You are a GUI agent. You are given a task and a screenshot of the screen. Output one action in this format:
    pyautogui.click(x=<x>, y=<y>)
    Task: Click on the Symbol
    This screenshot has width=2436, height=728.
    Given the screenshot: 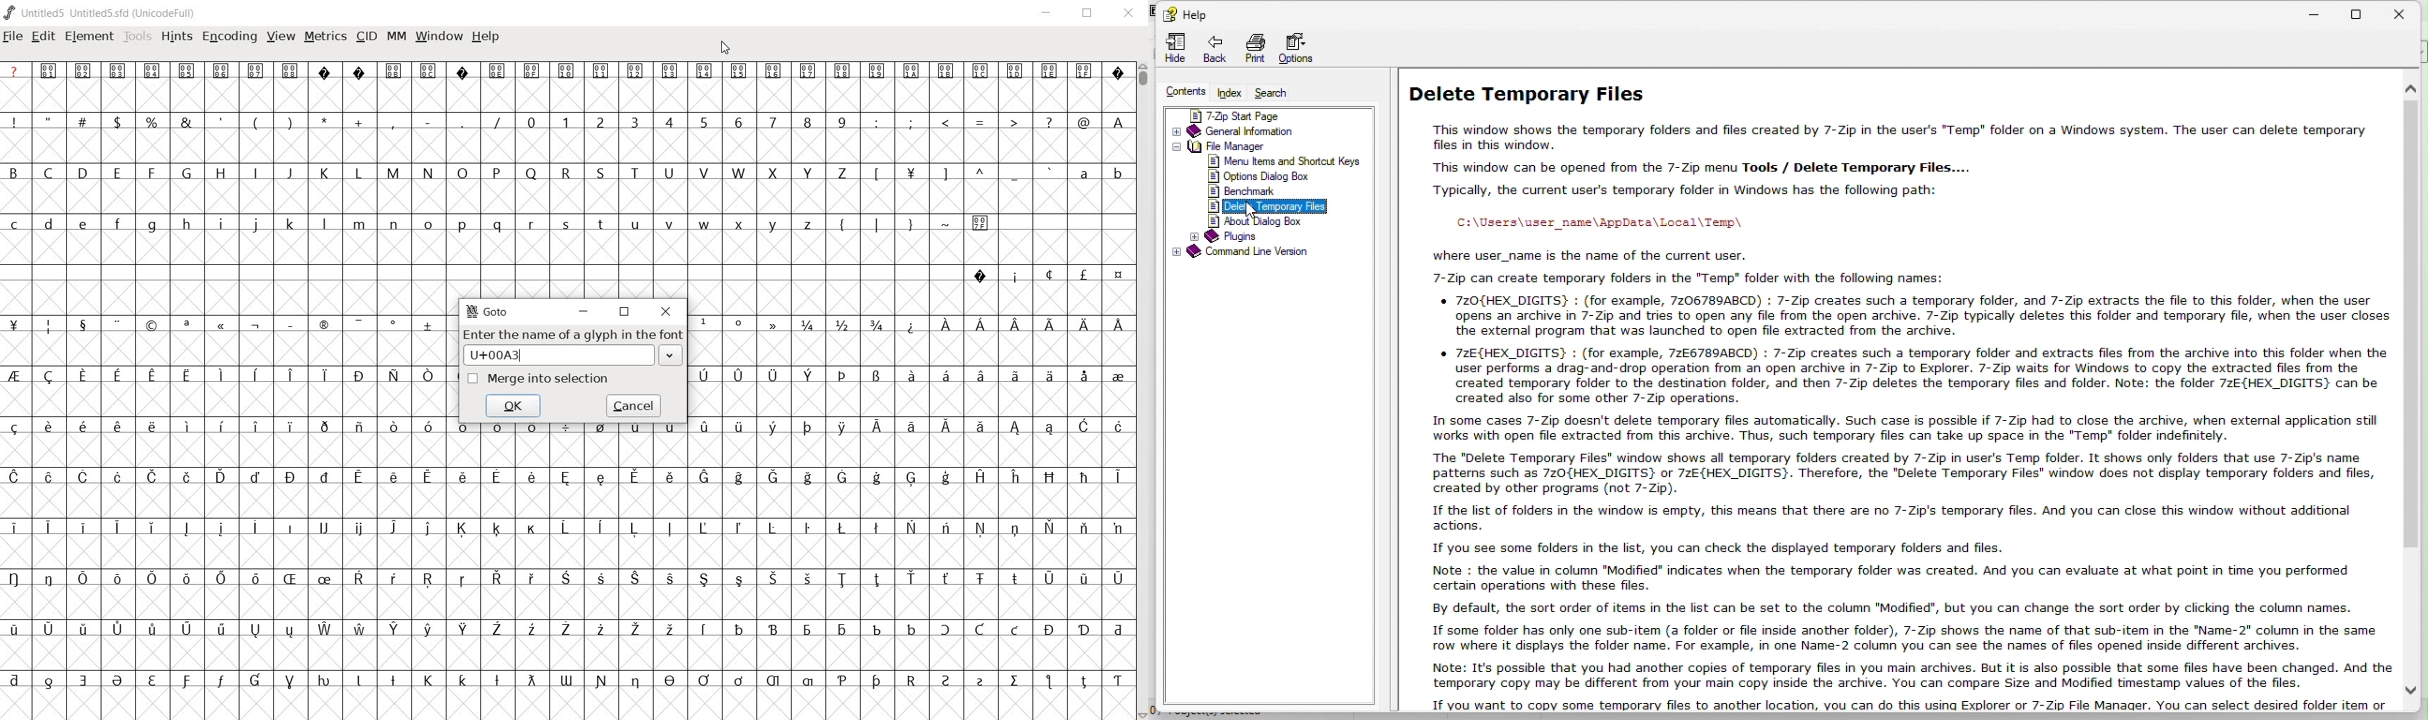 What is the action you would take?
    pyautogui.click(x=49, y=628)
    